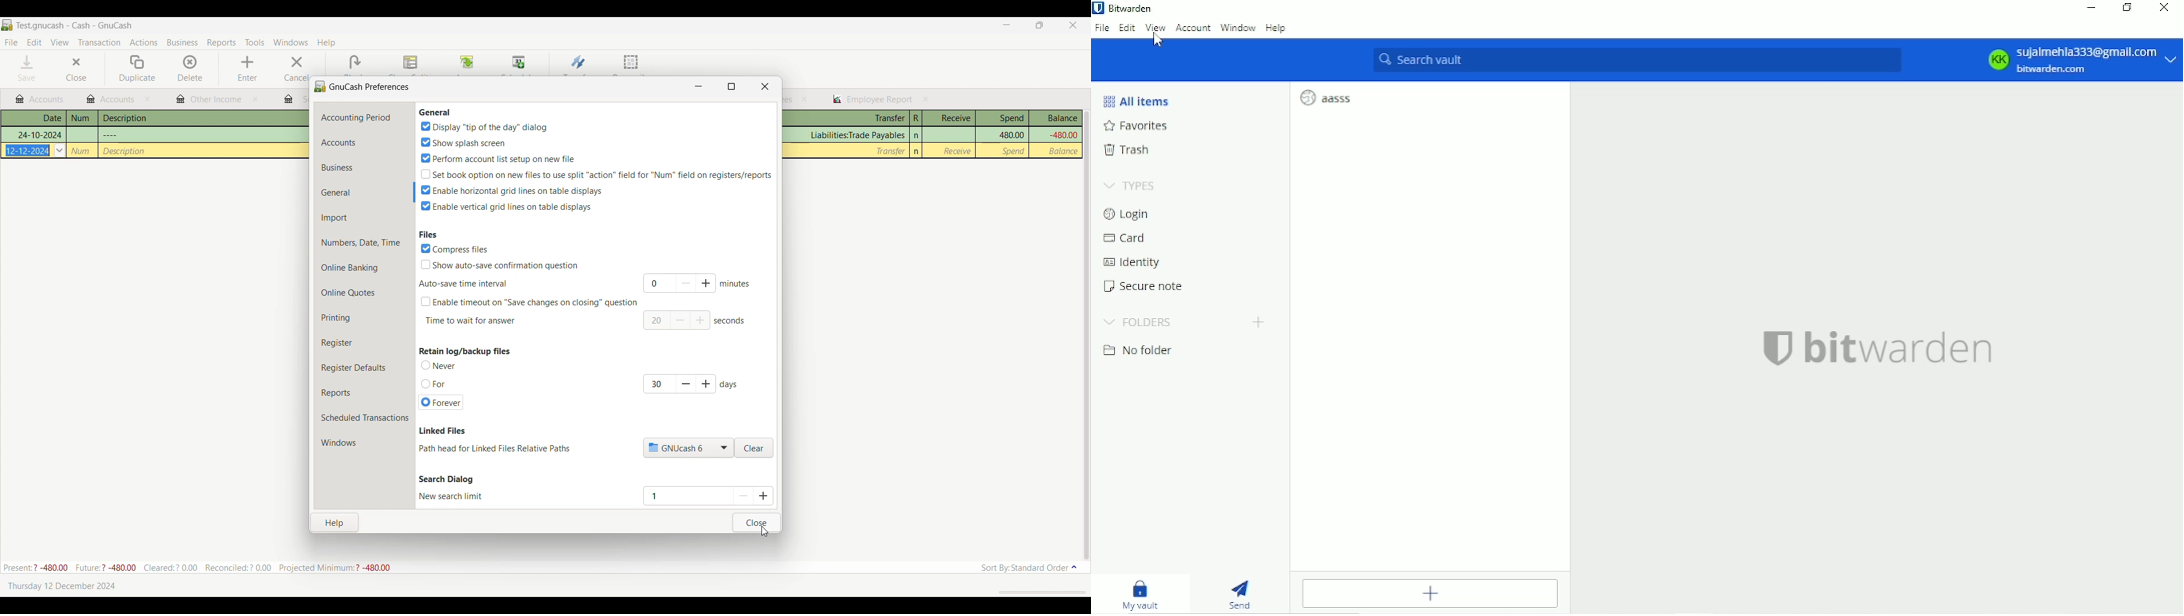  I want to click on Balance column, so click(1065, 151).